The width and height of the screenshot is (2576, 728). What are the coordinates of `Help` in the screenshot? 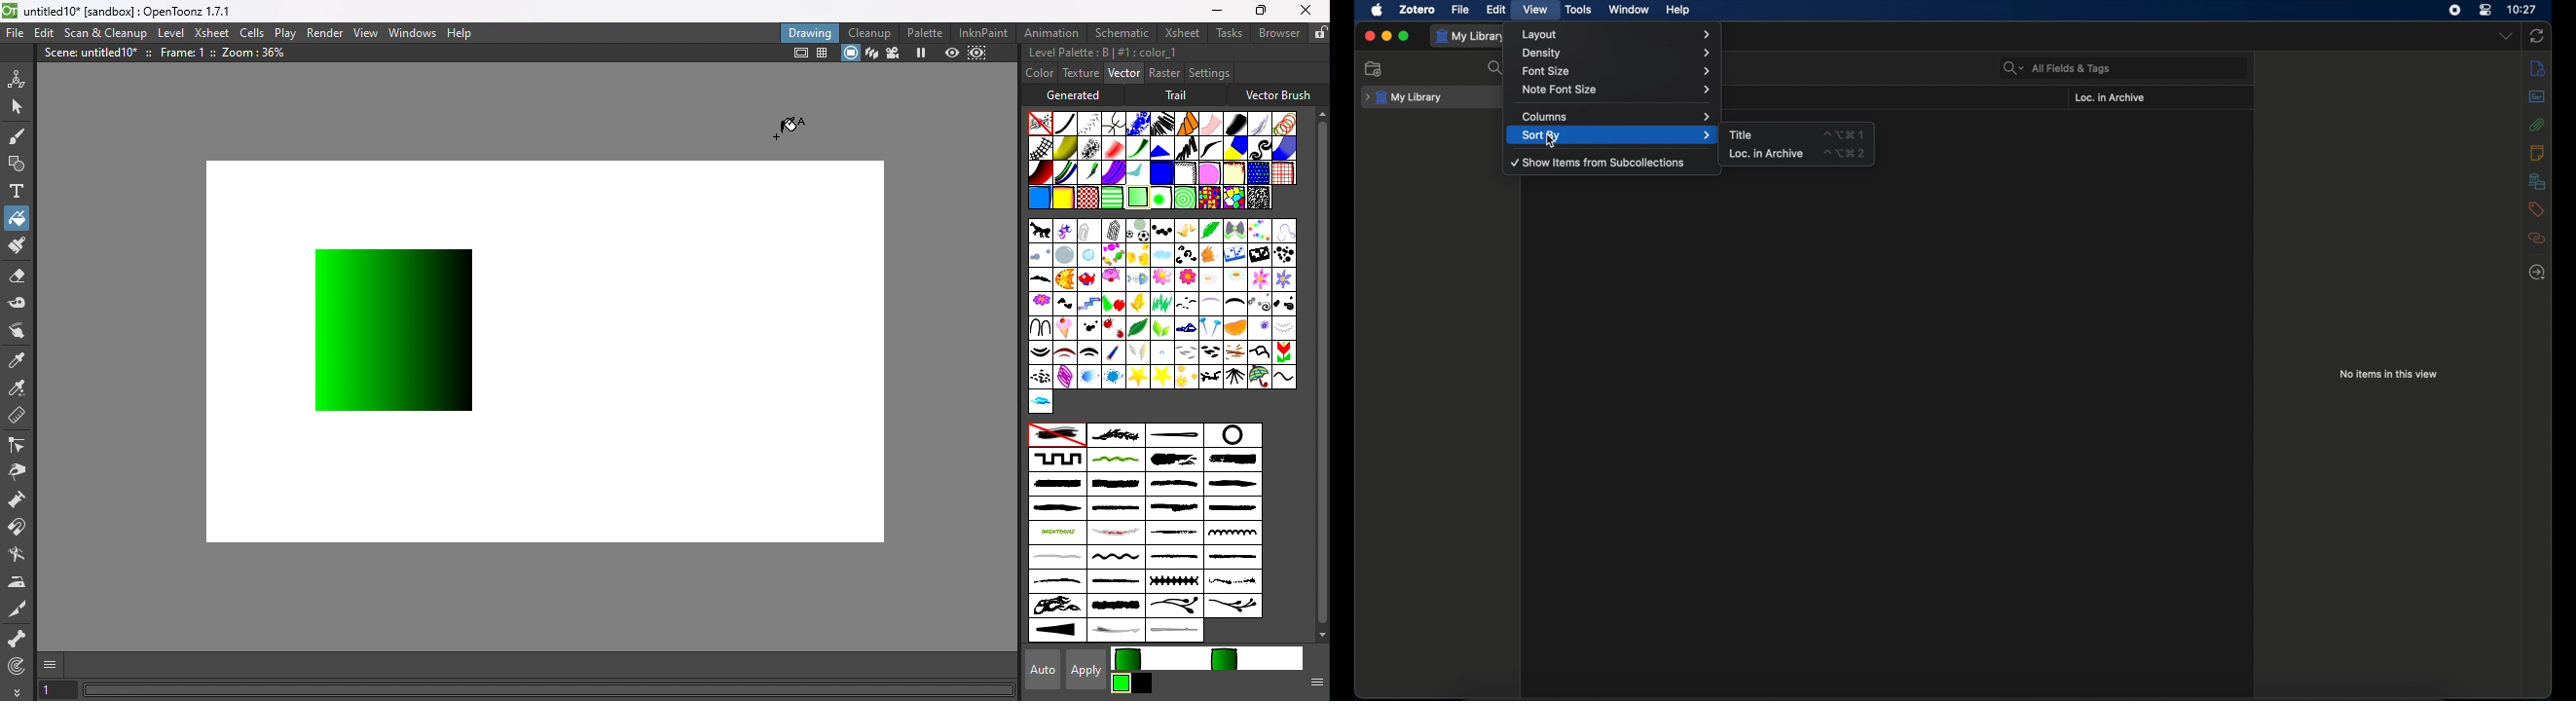 It's located at (464, 31).